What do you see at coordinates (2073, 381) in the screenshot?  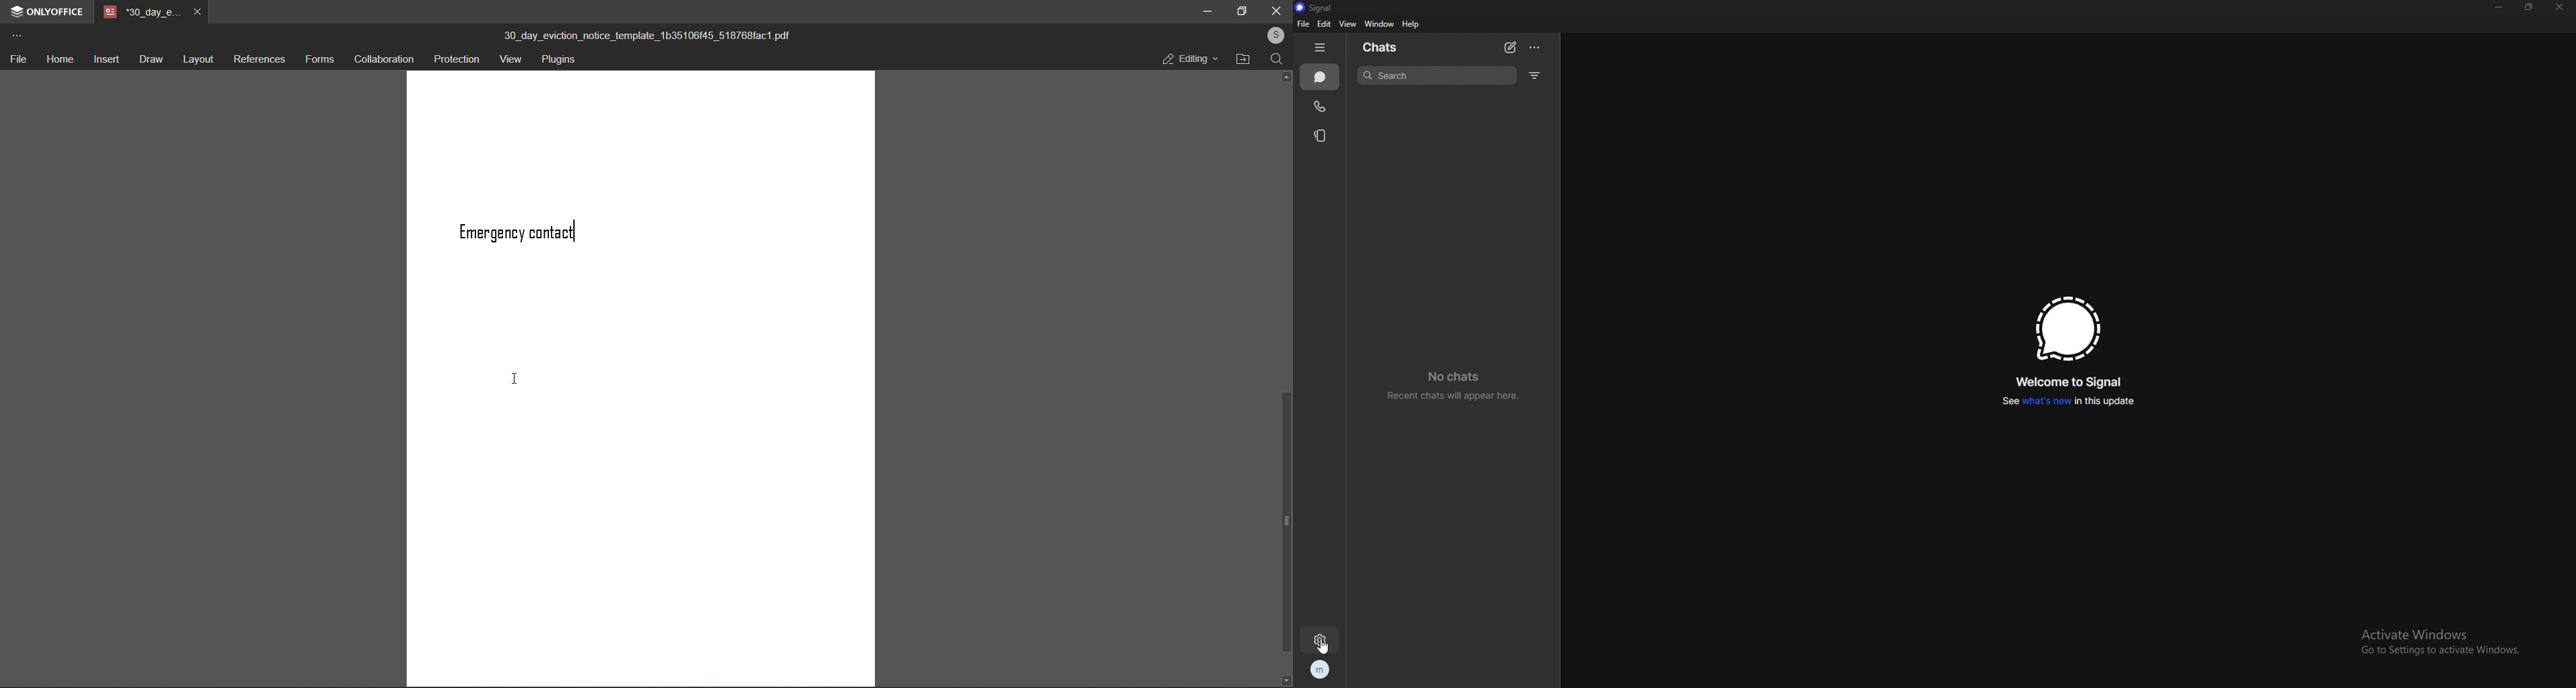 I see `welcome to signal` at bounding box center [2073, 381].